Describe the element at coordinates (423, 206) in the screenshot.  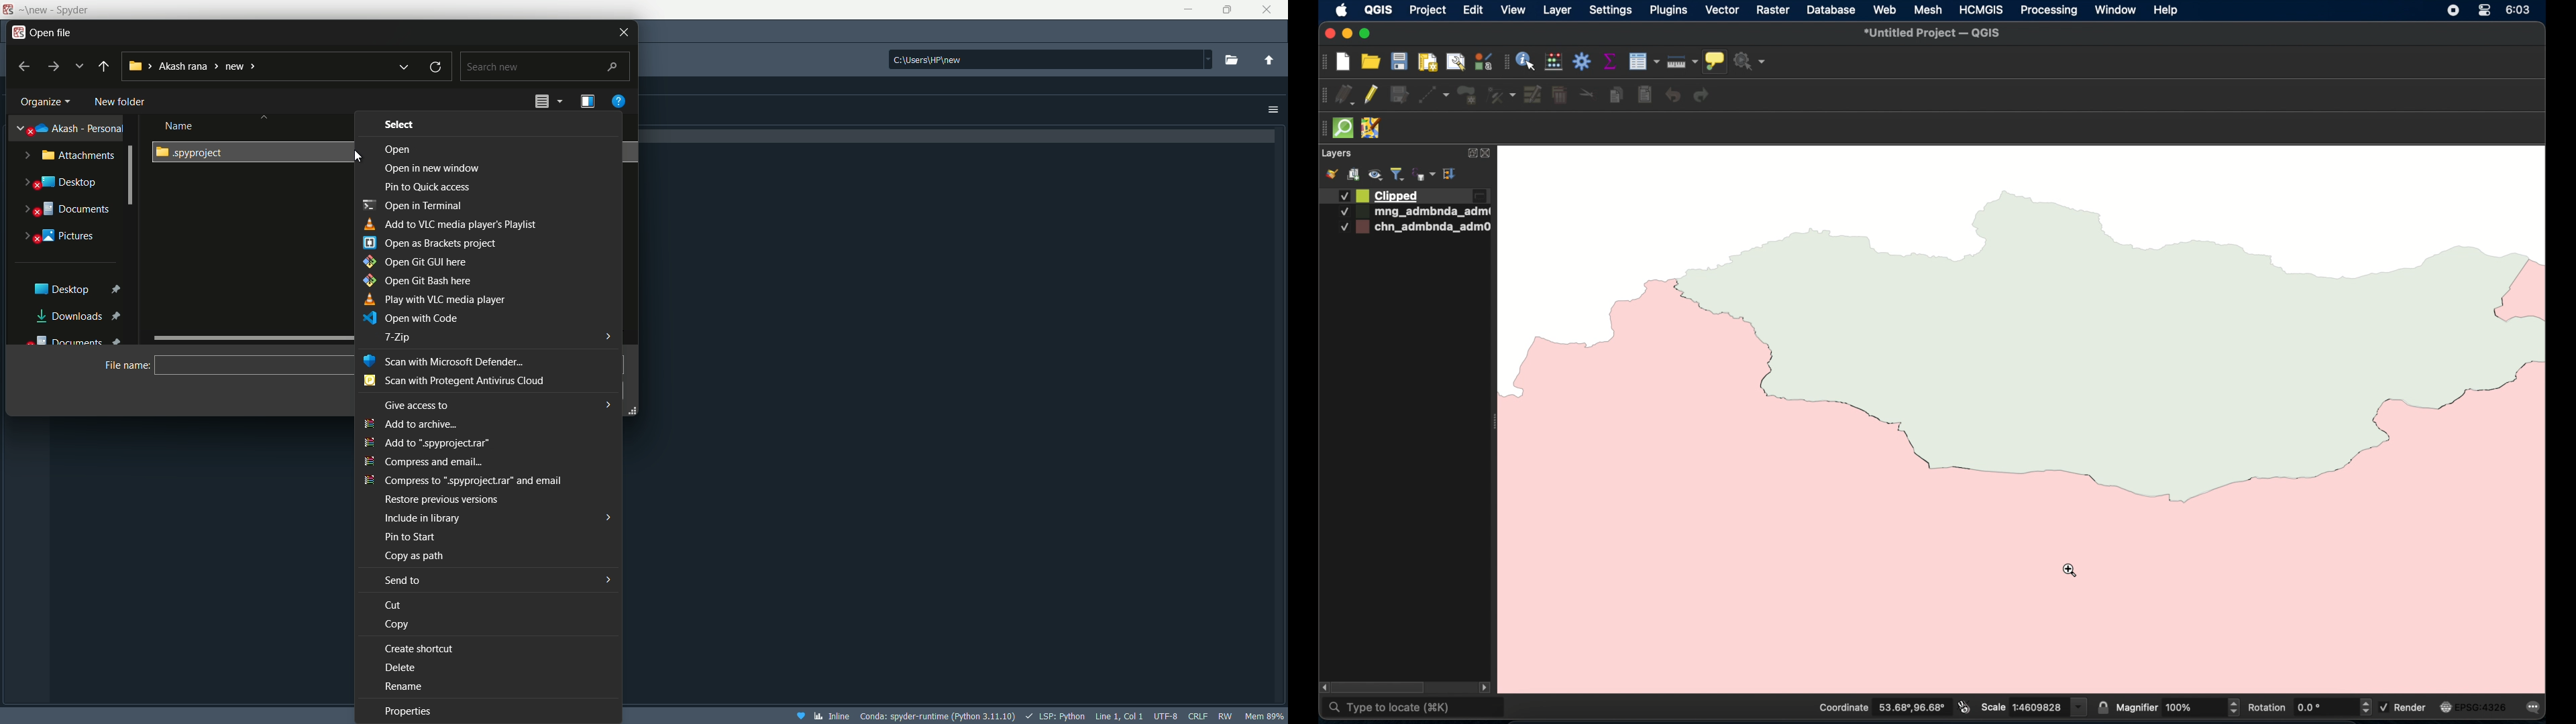
I see `Open in terminal` at that location.